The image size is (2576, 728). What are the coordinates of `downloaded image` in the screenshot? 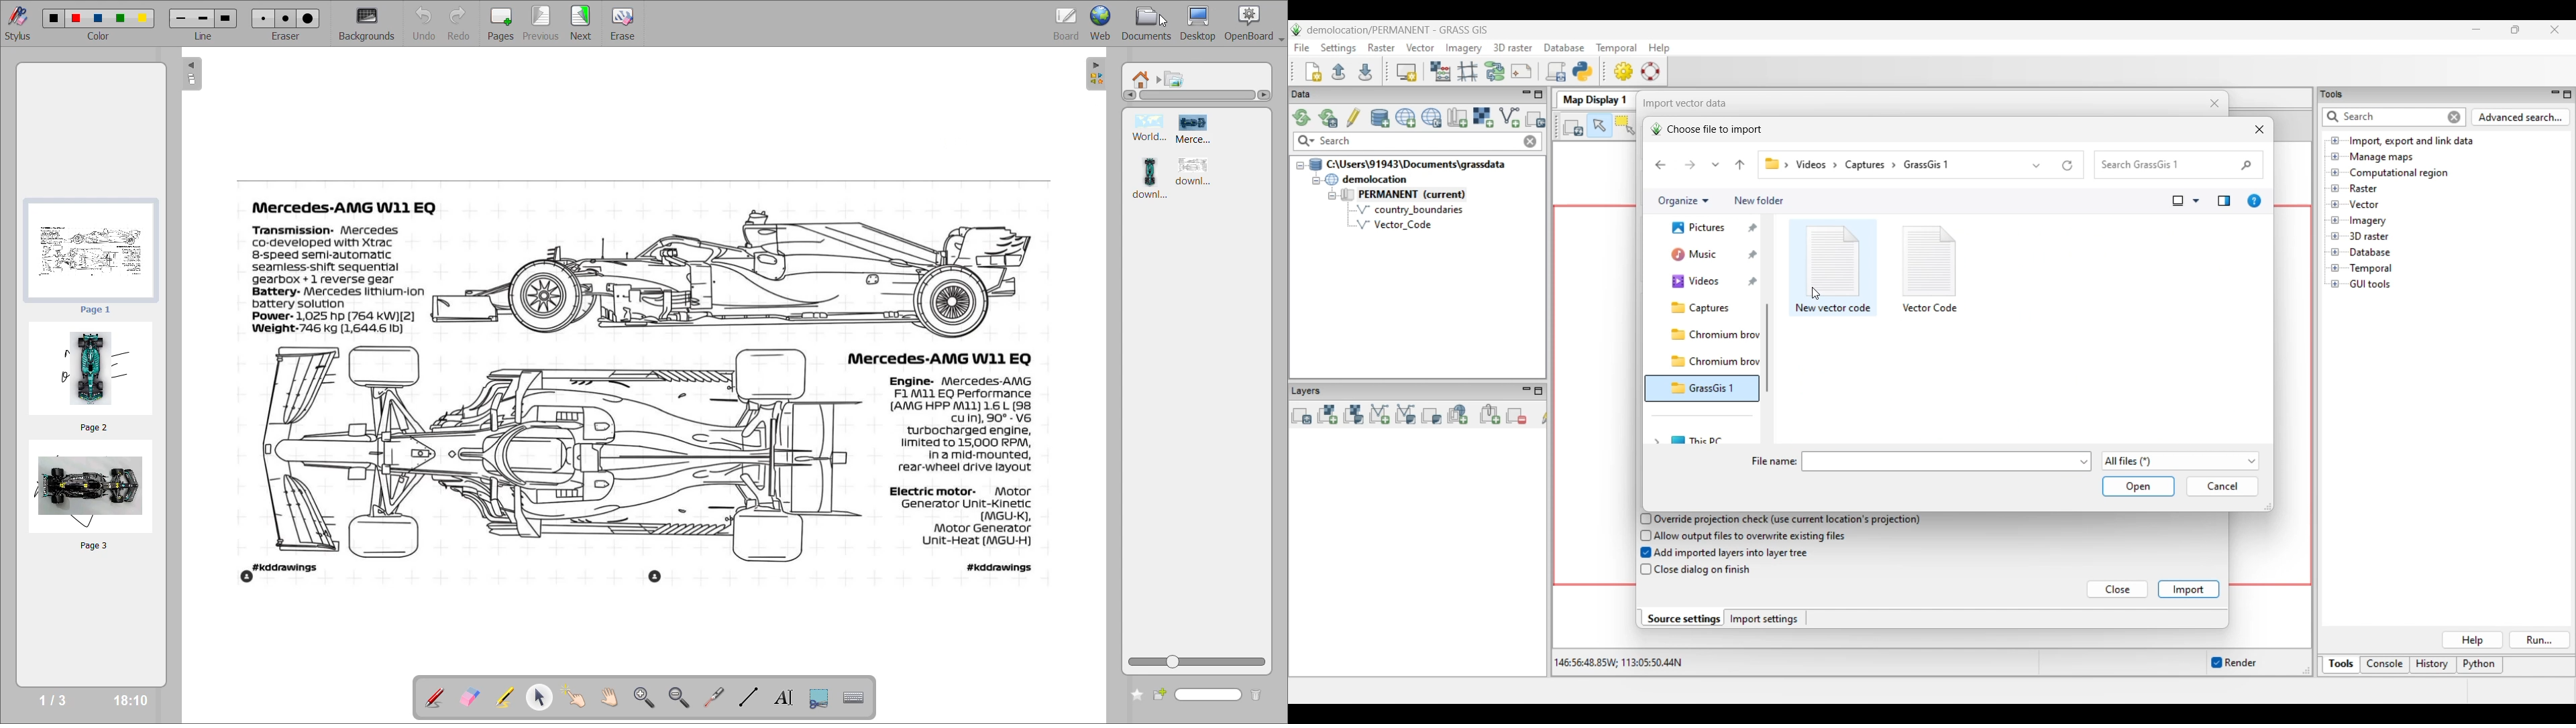 It's located at (1198, 174).